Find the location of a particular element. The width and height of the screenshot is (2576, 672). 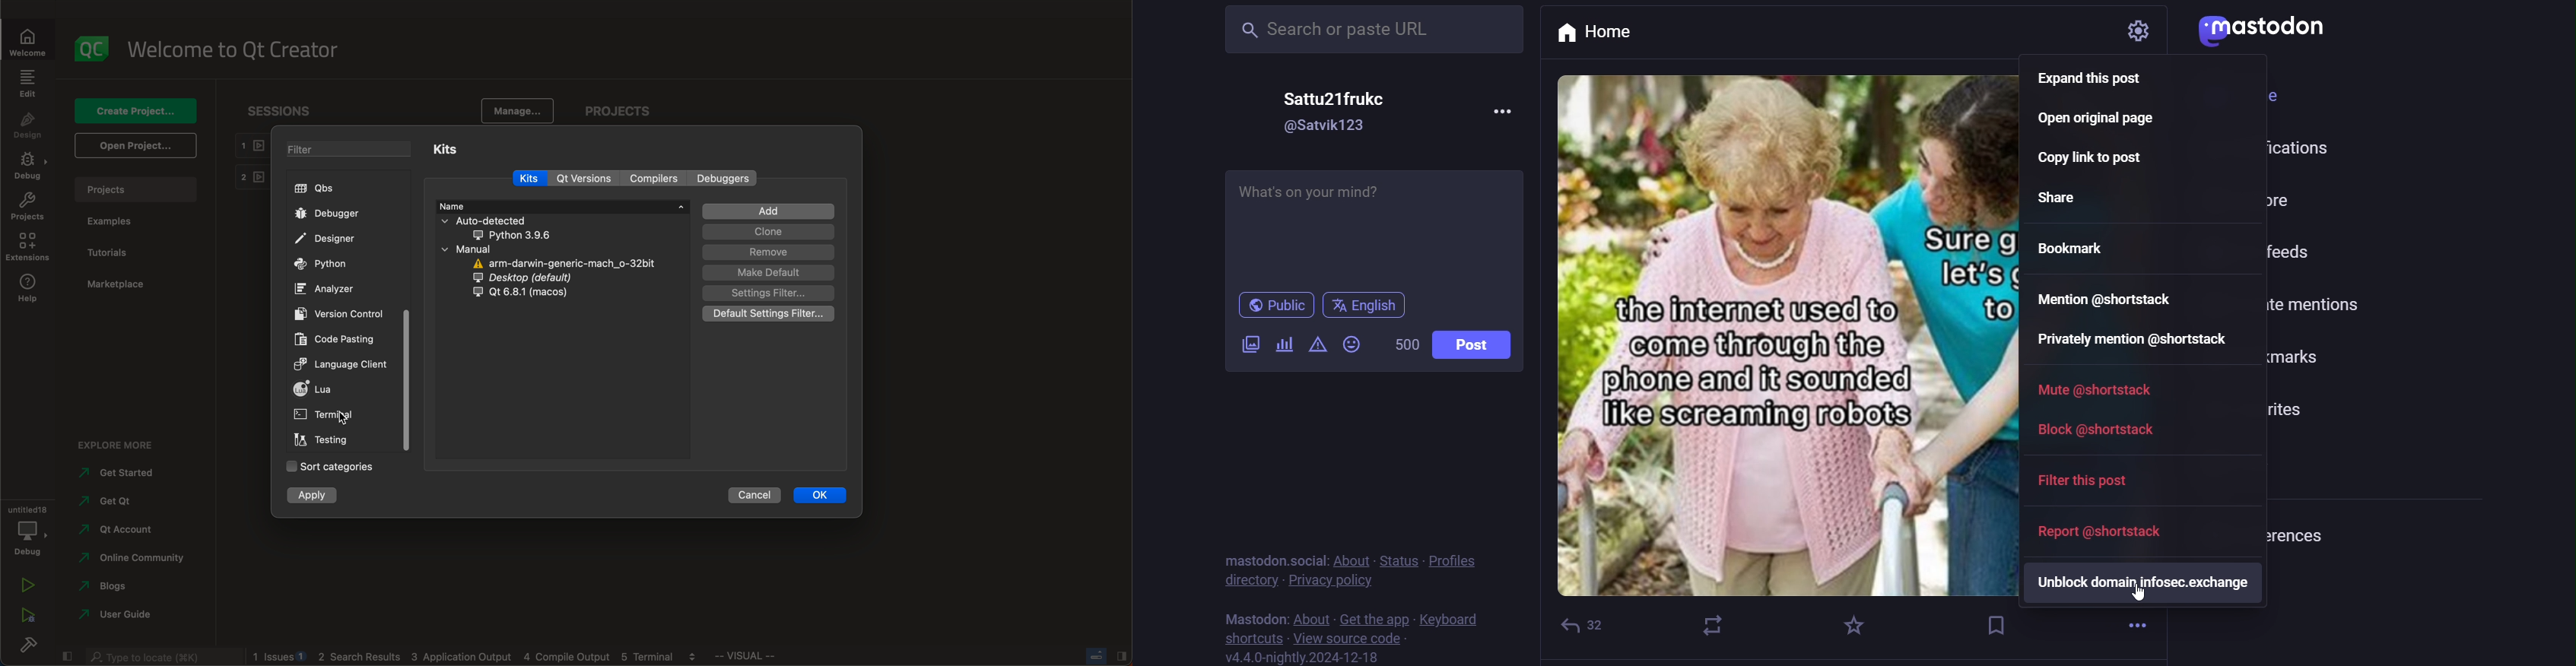

boost is located at coordinates (1715, 626).